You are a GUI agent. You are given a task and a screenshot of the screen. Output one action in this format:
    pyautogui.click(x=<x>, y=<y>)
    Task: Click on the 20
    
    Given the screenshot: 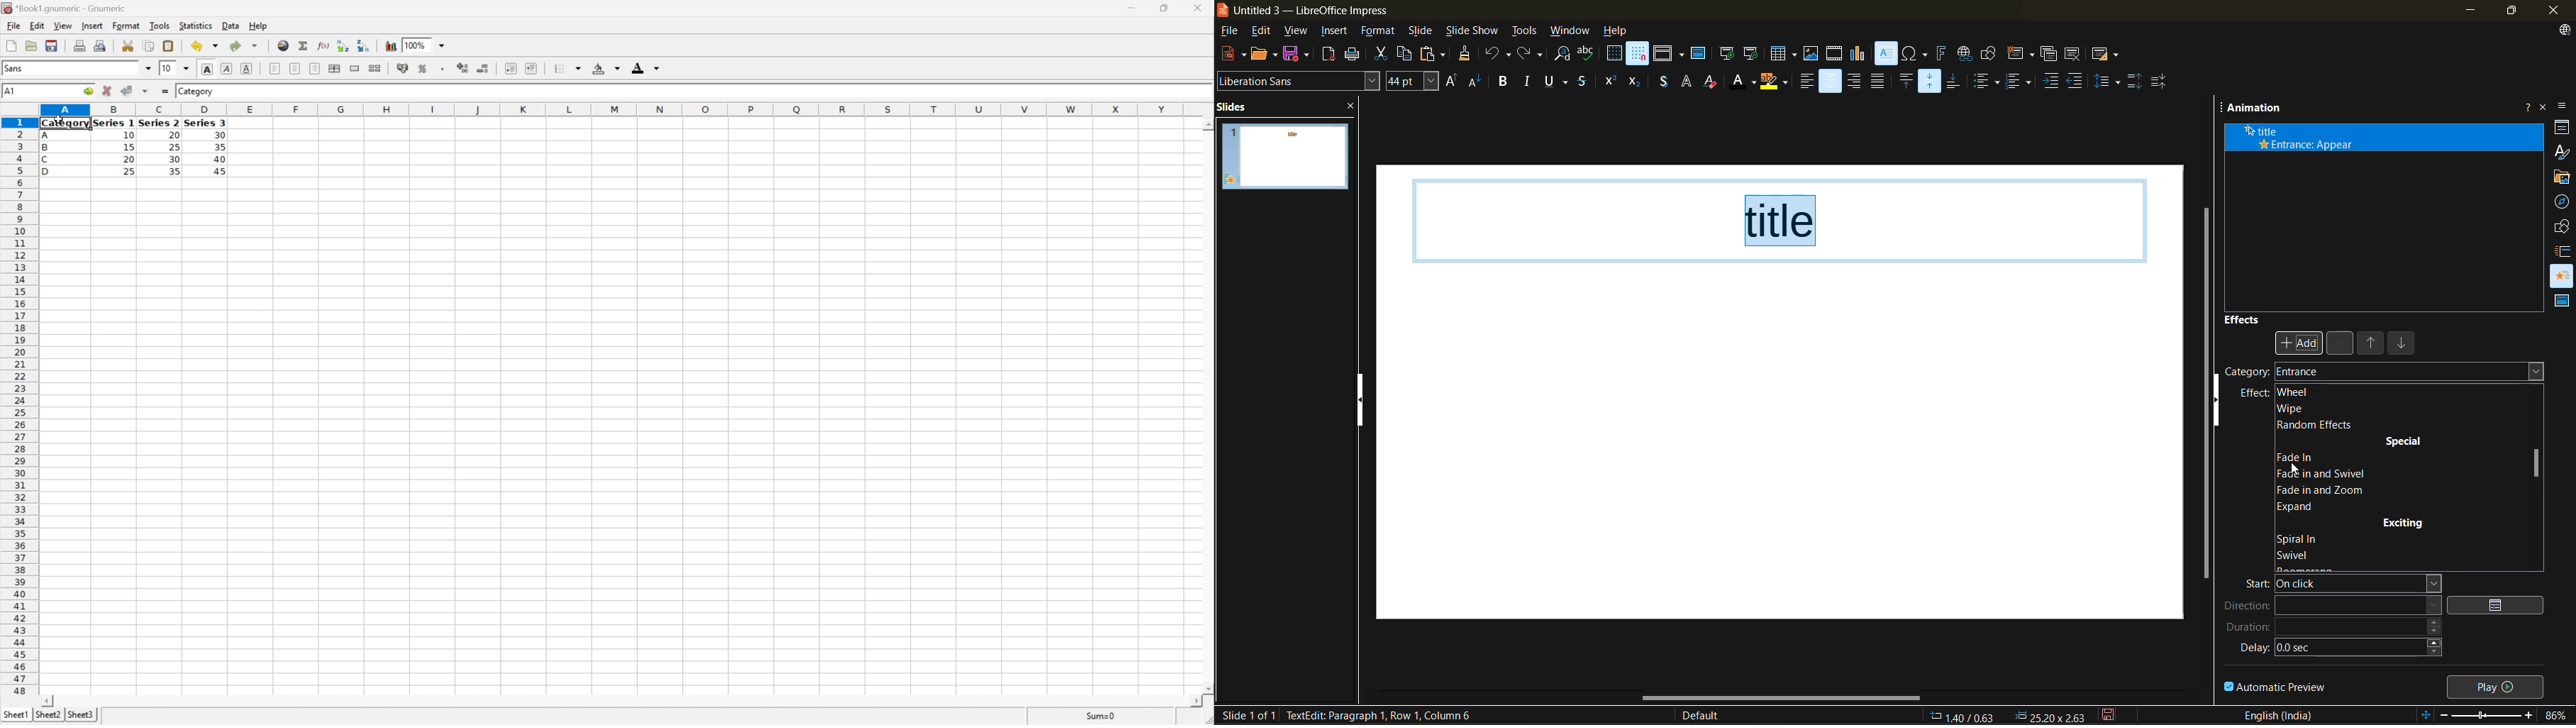 What is the action you would take?
    pyautogui.click(x=129, y=159)
    